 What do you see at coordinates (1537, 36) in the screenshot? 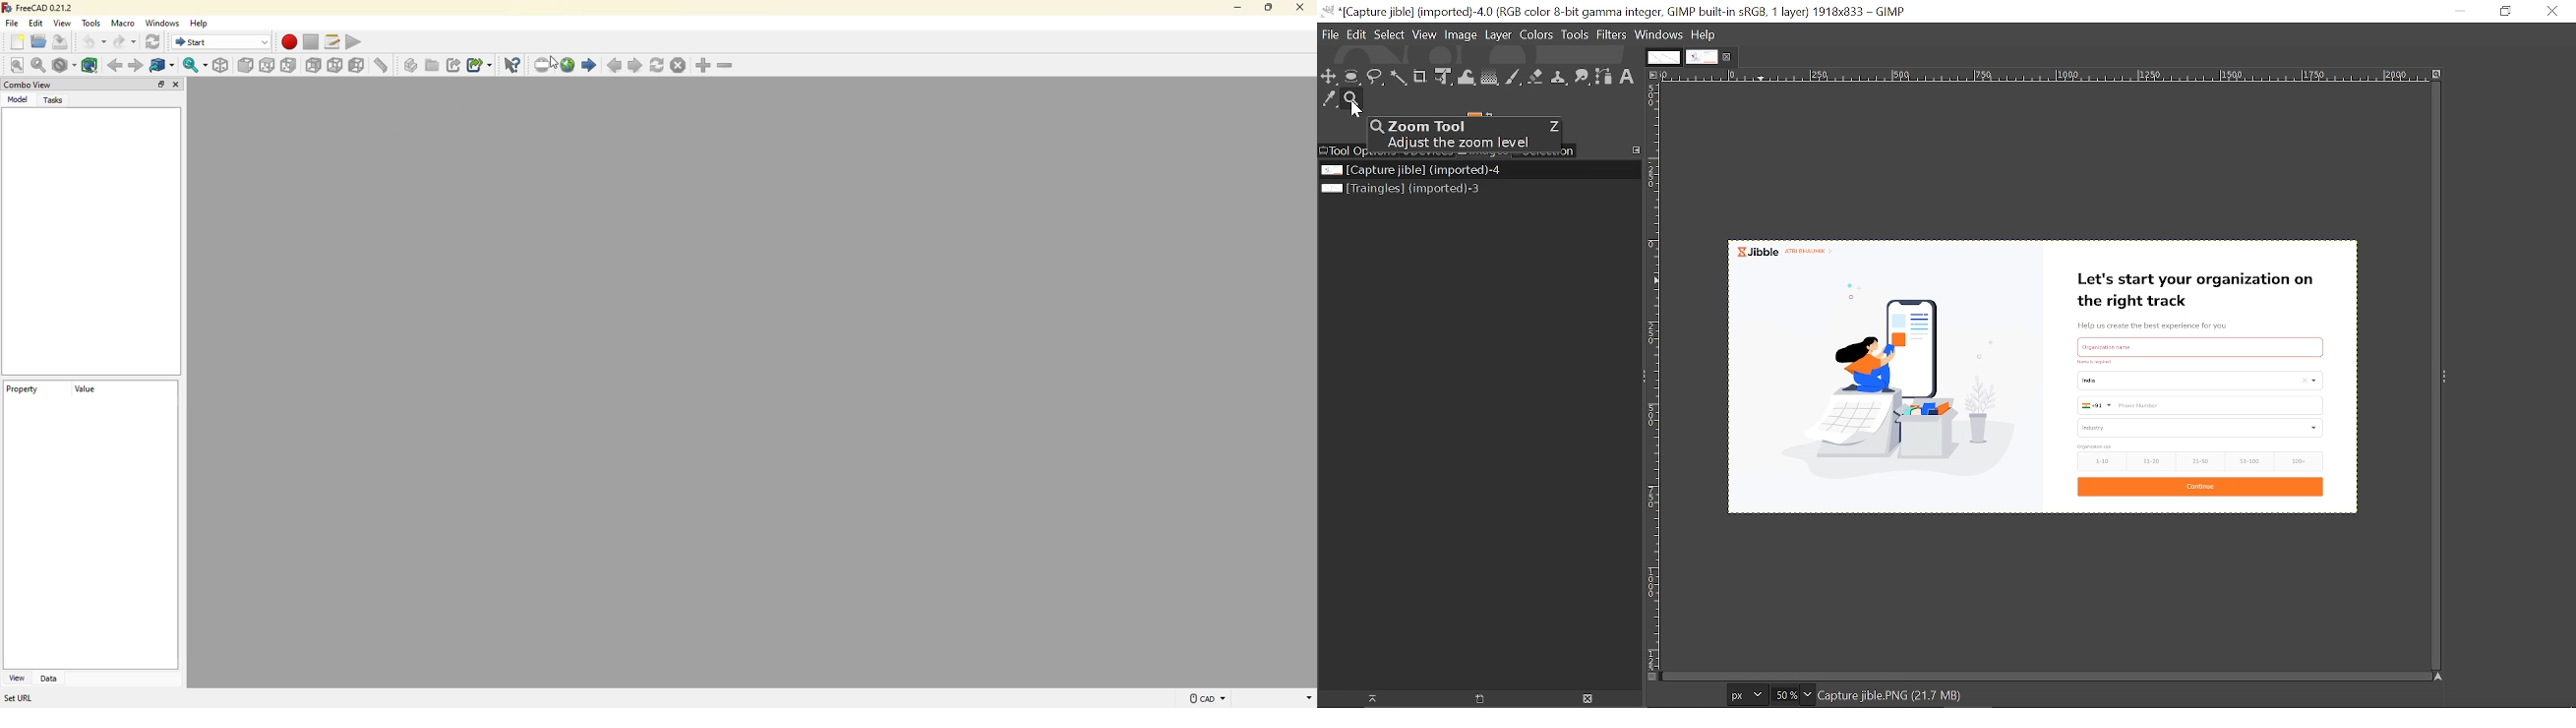
I see `Colors` at bounding box center [1537, 36].